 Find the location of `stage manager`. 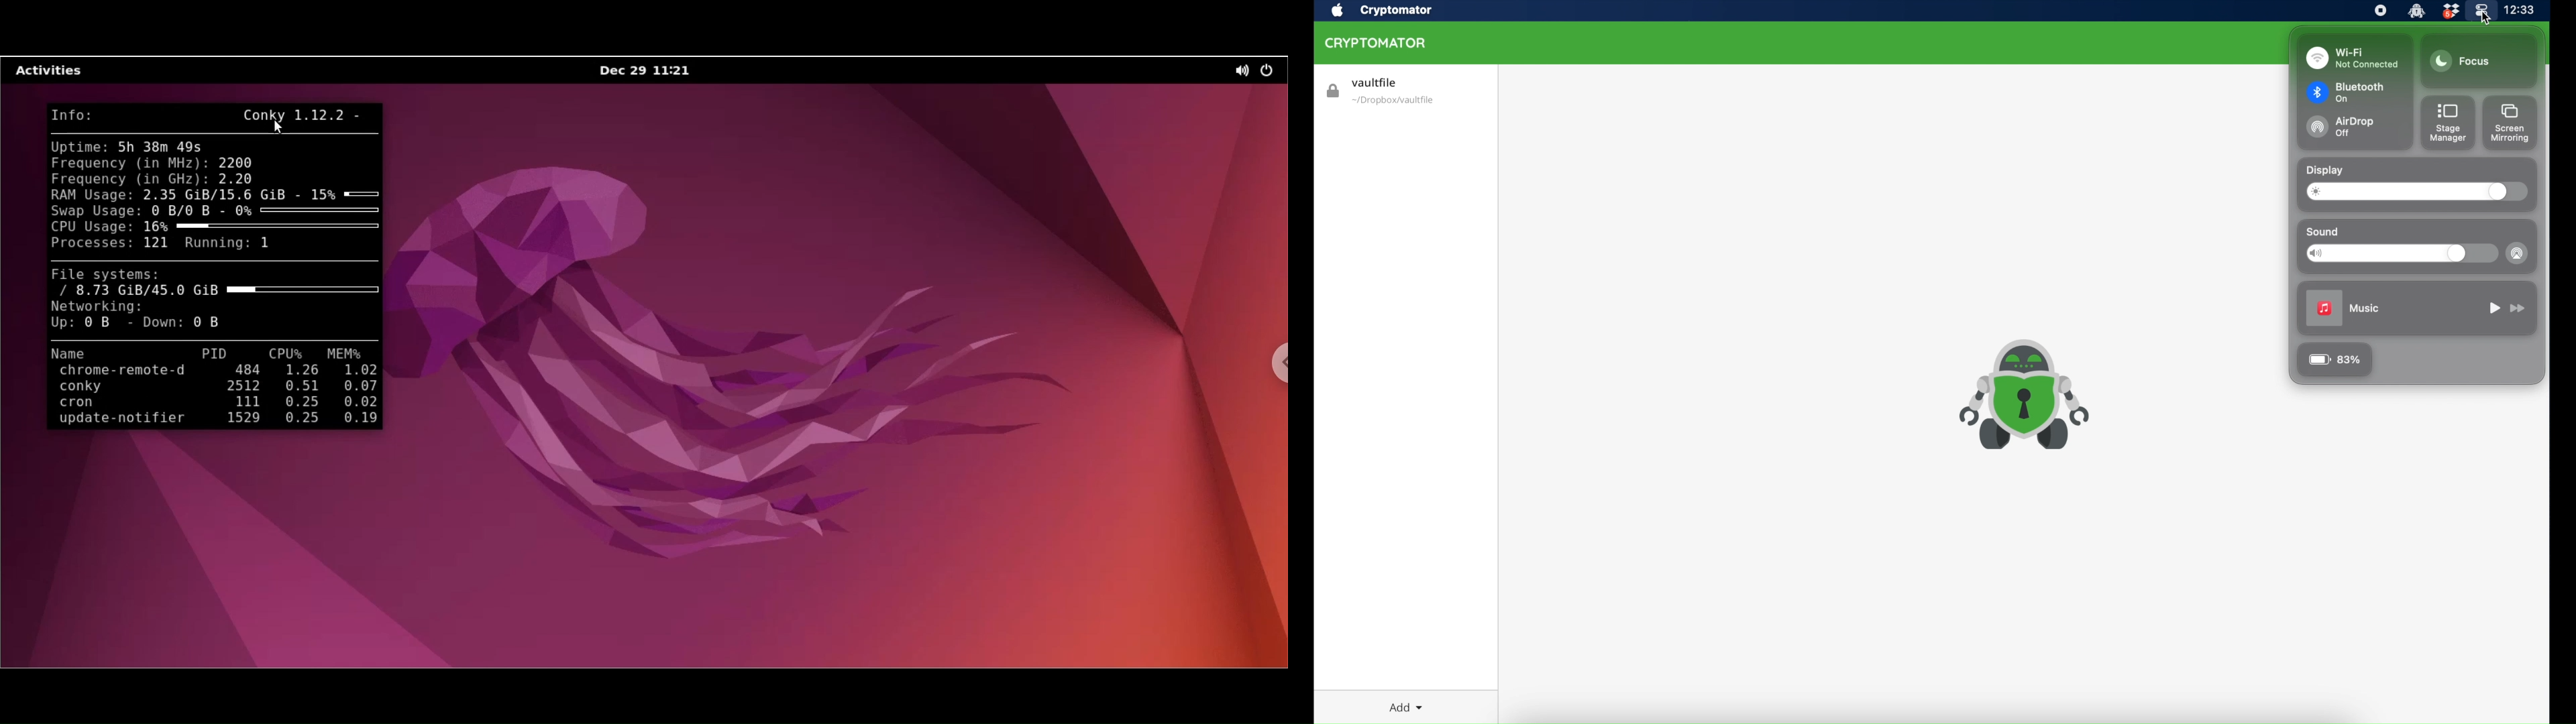

stage manager is located at coordinates (2449, 124).